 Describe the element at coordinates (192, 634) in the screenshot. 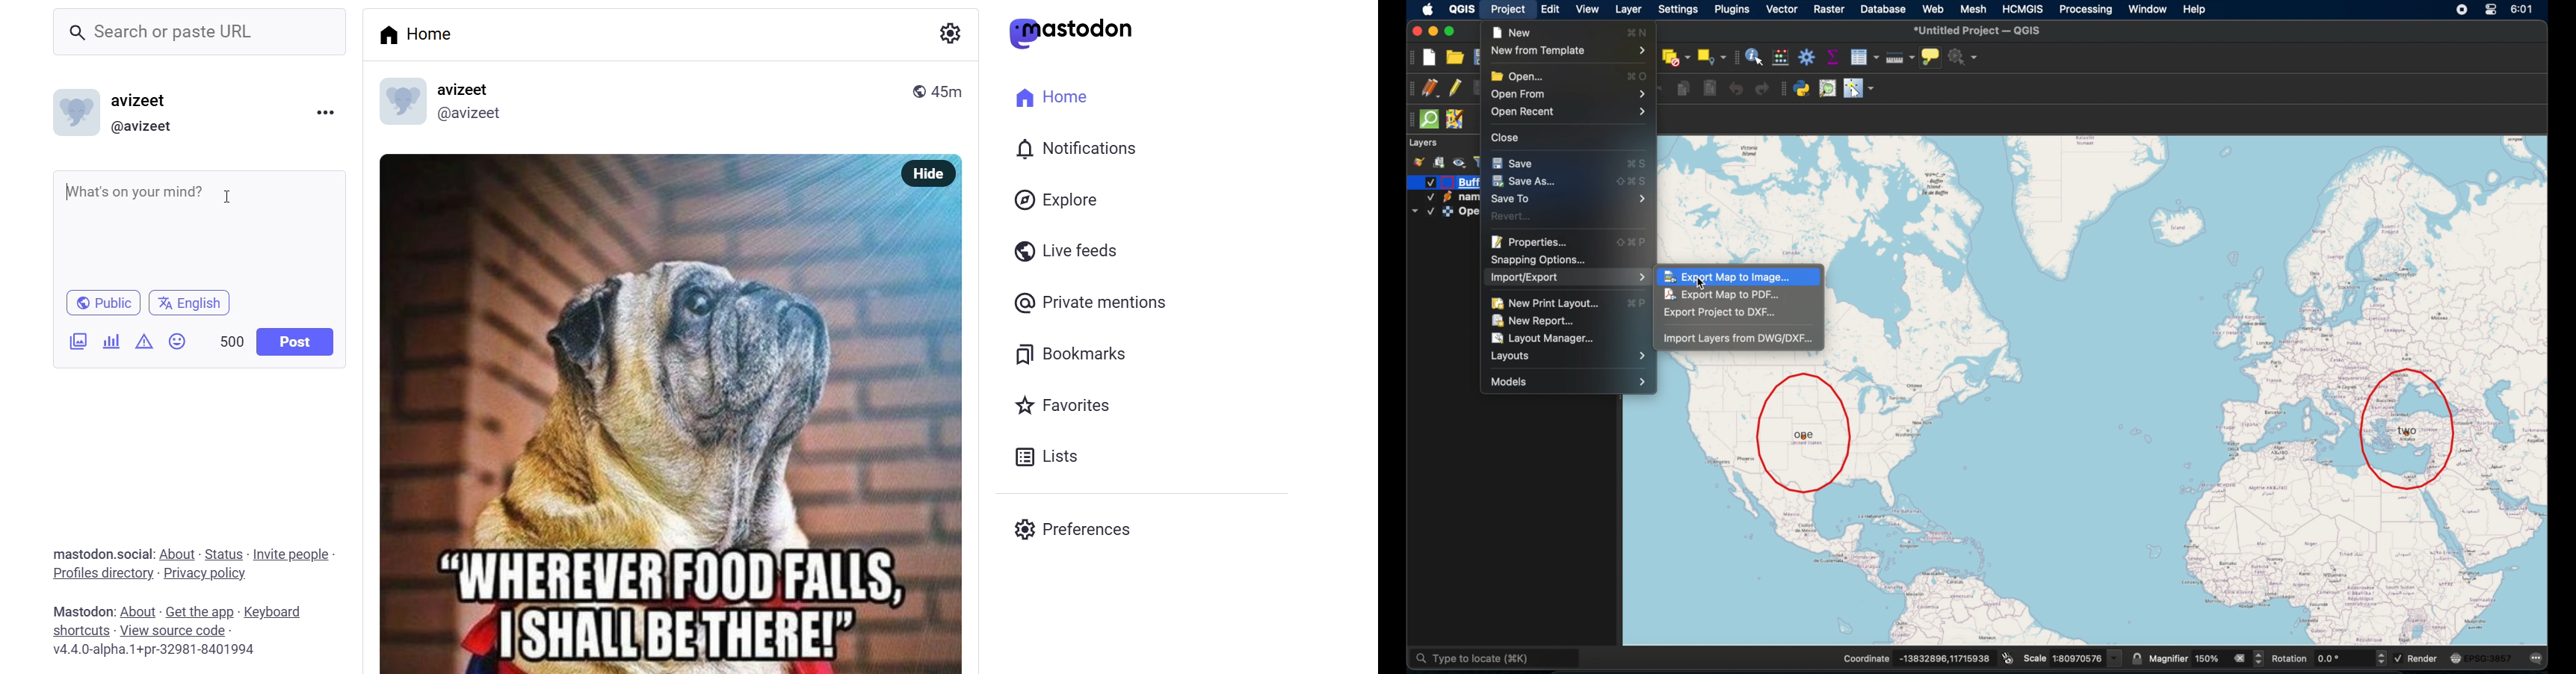

I see `Mastodon: About - Get the app - Keyboard
shortcuts - View source code
v4.4.0-alpha.1+pr-32981-8401994` at that location.